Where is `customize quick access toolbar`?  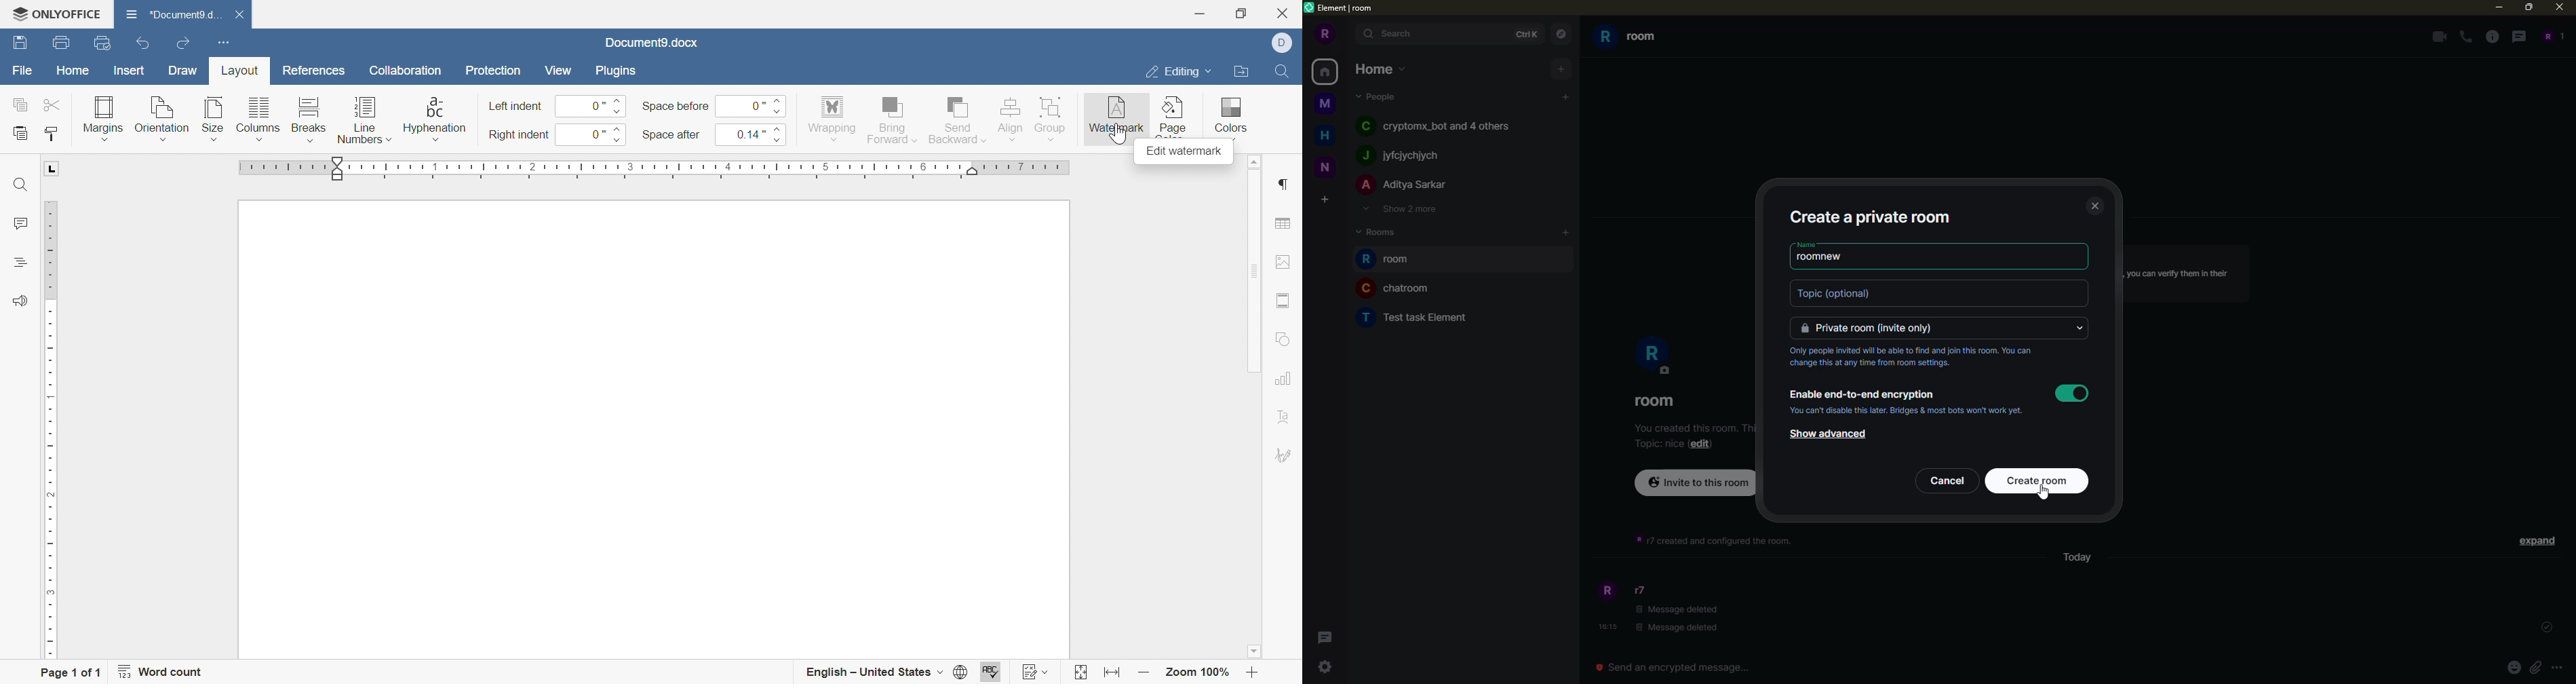
customize quick access toolbar is located at coordinates (220, 41).